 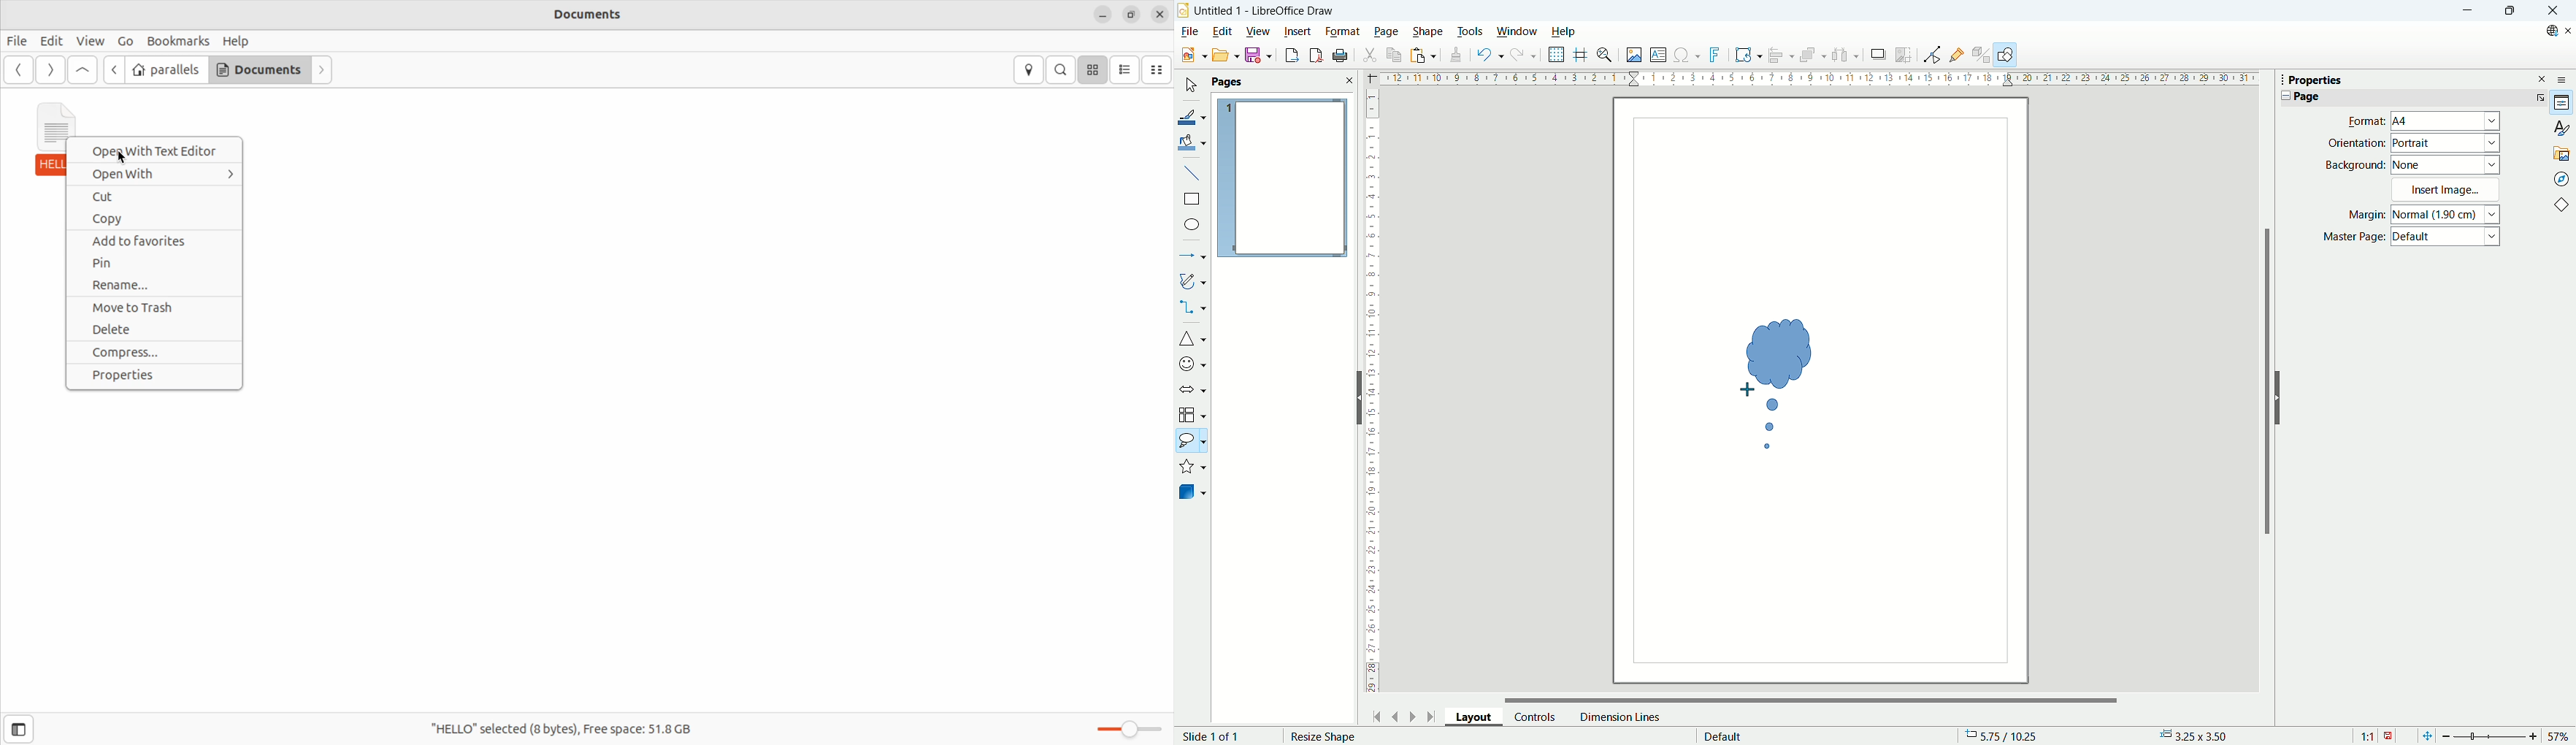 I want to click on go to first page, so click(x=1378, y=715).